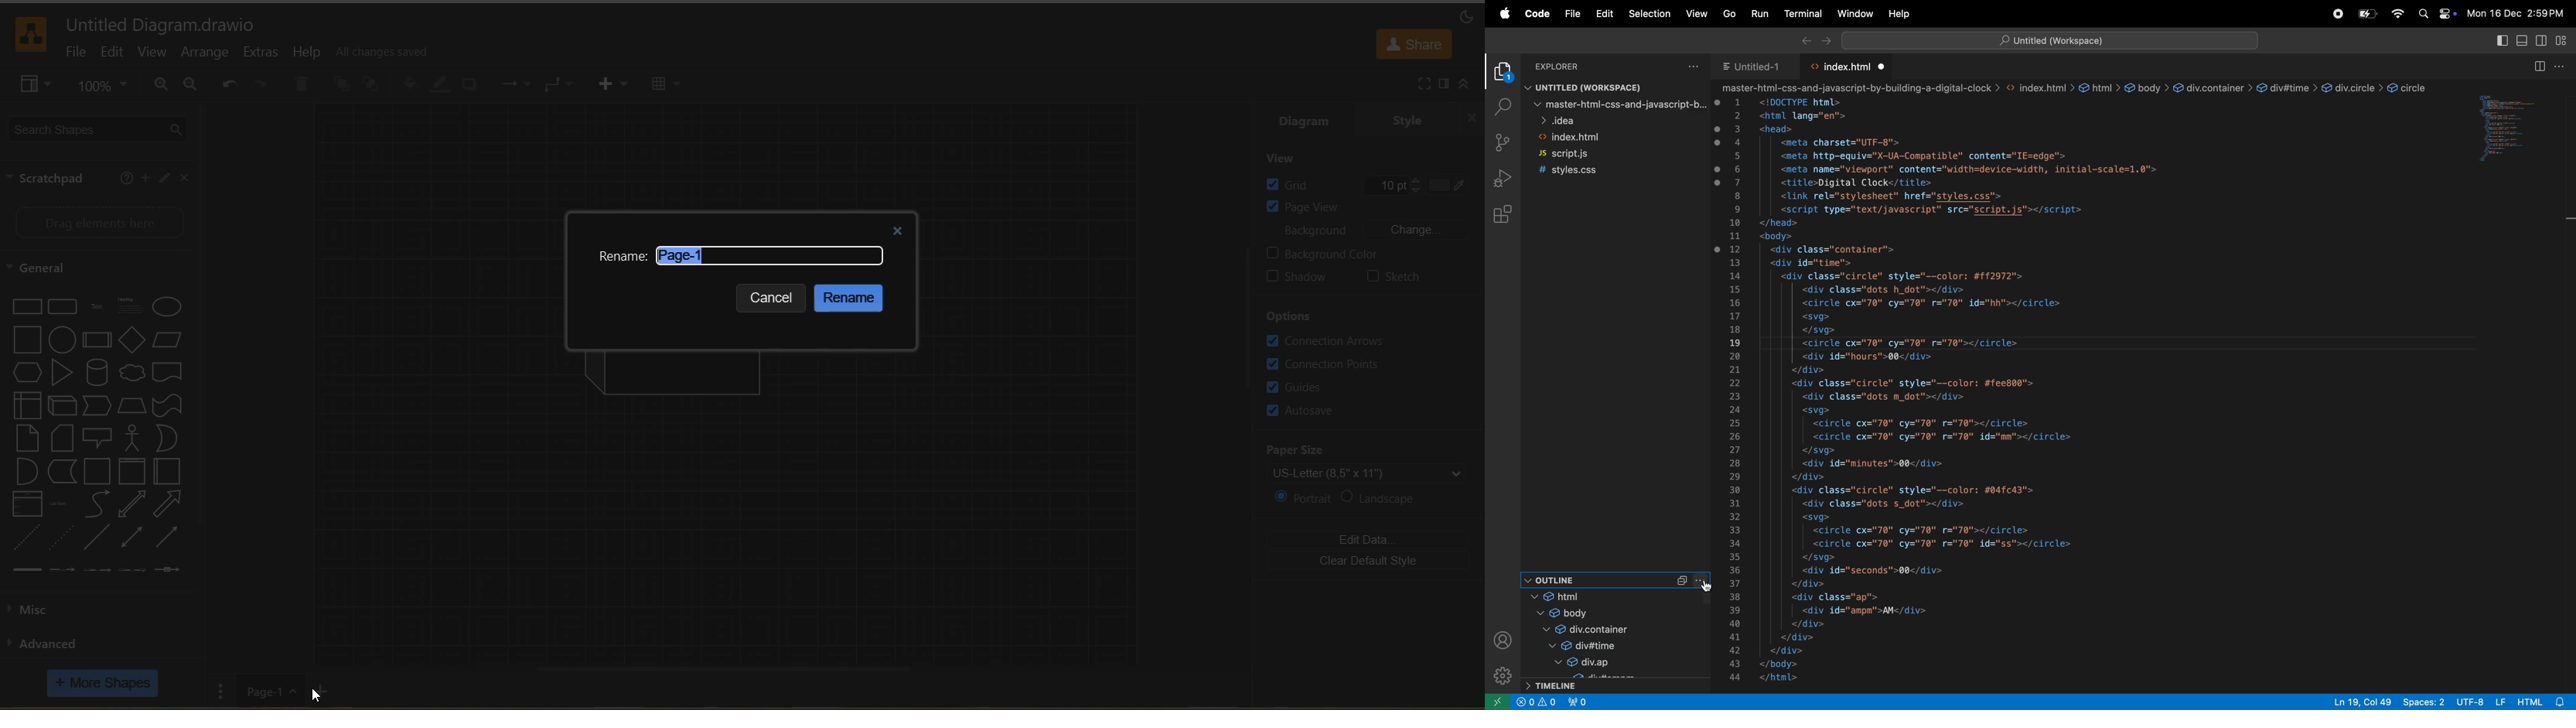 The width and height of the screenshot is (2576, 728). Describe the element at coordinates (1578, 701) in the screenshot. I see `no ports forwarded` at that location.